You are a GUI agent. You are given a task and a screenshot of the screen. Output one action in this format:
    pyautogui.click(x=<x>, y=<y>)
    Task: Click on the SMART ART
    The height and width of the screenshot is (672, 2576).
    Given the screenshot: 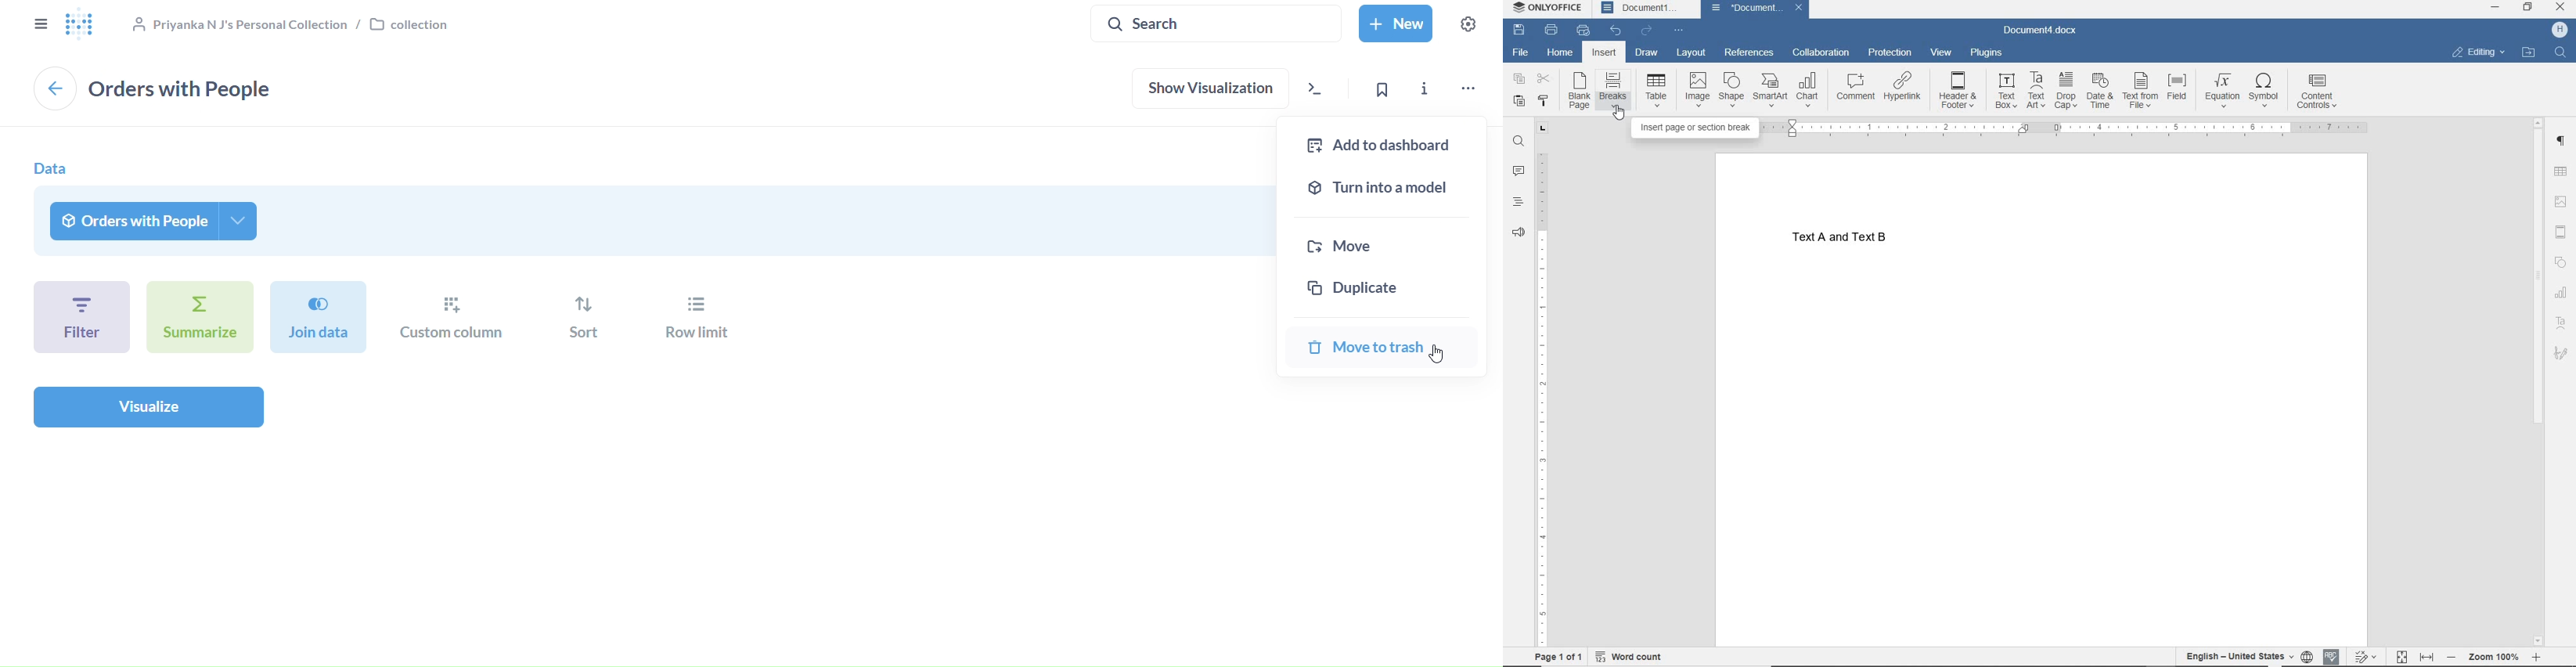 What is the action you would take?
    pyautogui.click(x=1769, y=91)
    